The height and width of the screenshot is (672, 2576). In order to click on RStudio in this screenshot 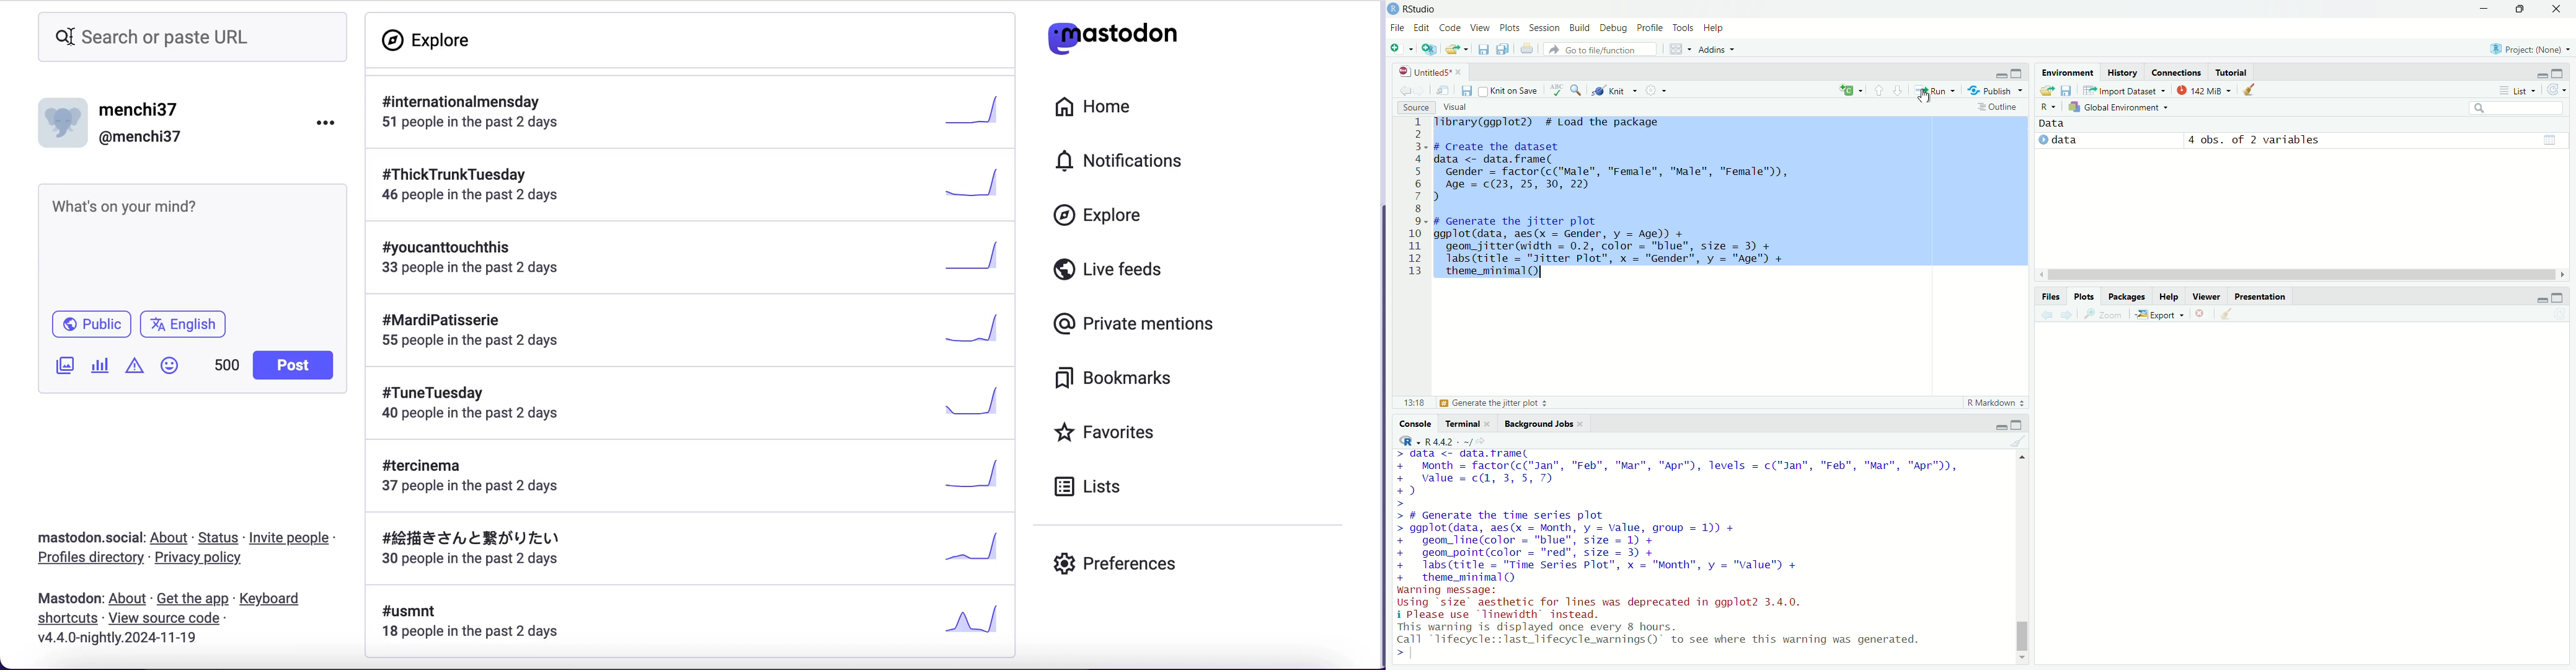, I will do `click(1425, 9)`.